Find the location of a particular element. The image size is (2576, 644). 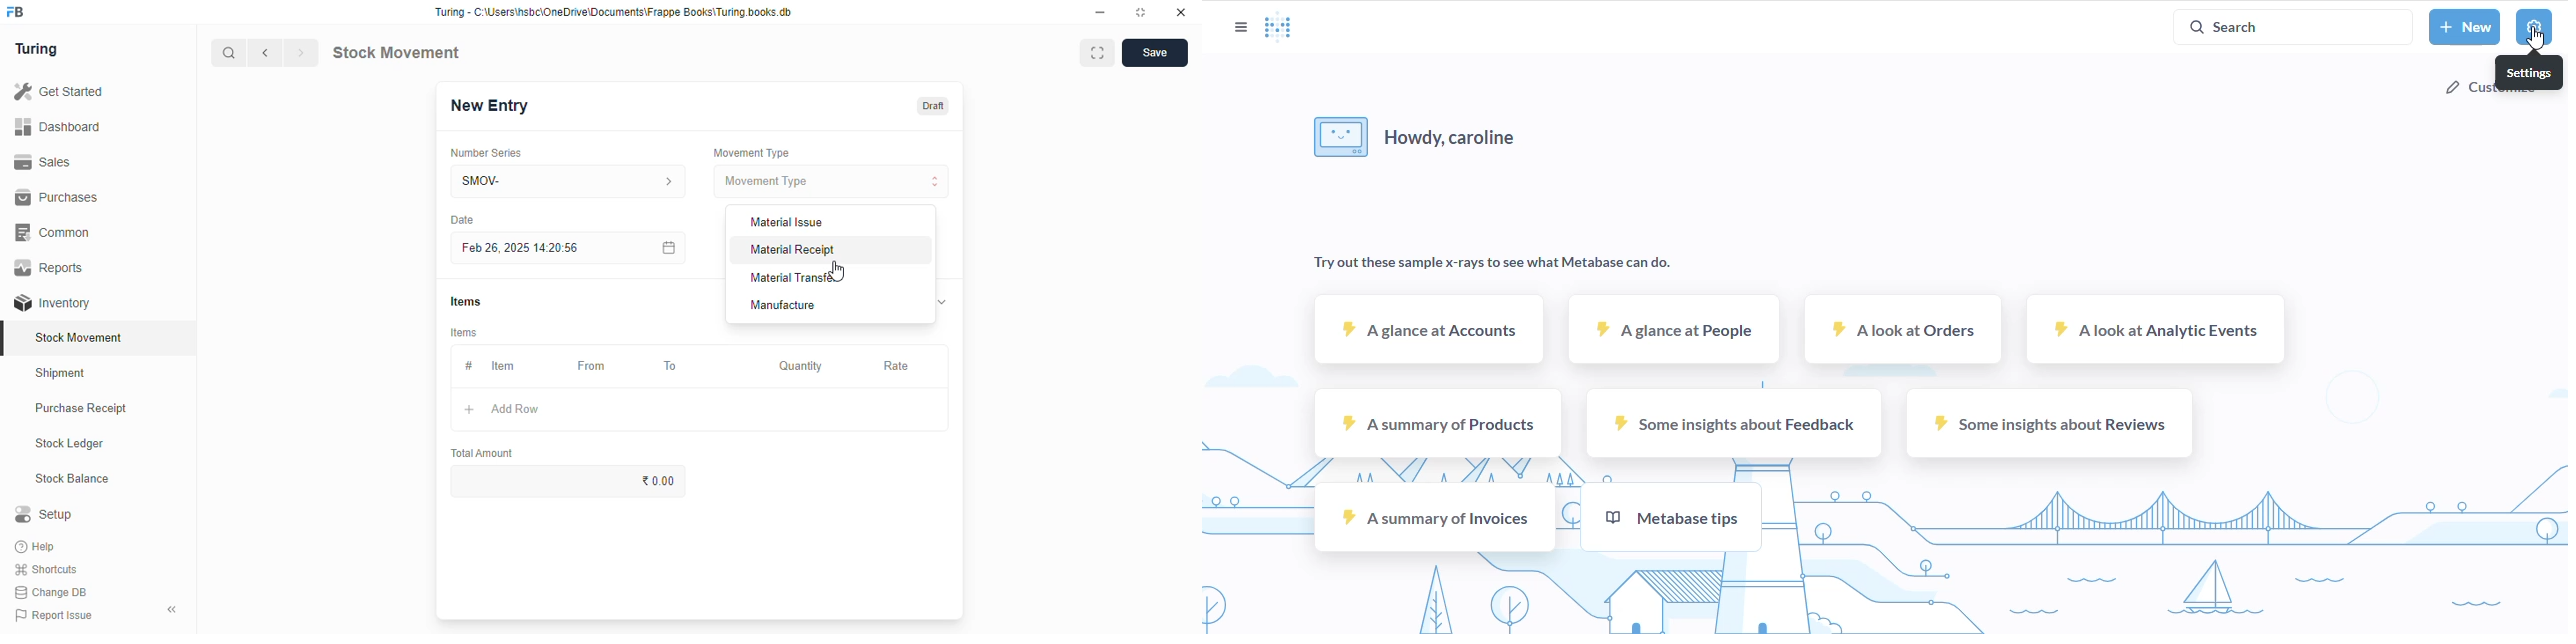

report issue is located at coordinates (54, 615).